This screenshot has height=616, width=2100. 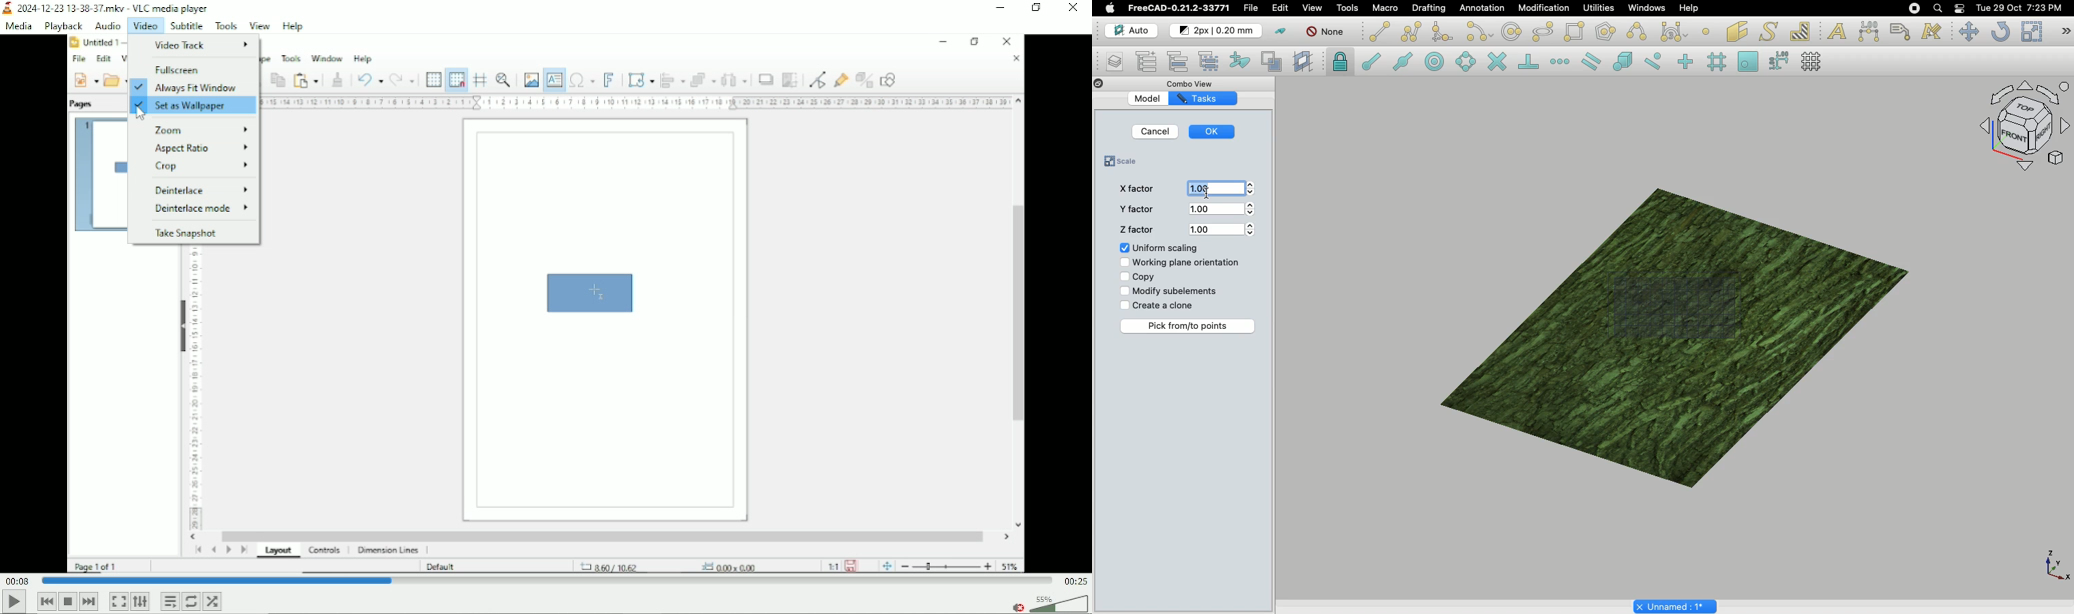 What do you see at coordinates (1178, 8) in the screenshot?
I see `FreeCAD` at bounding box center [1178, 8].